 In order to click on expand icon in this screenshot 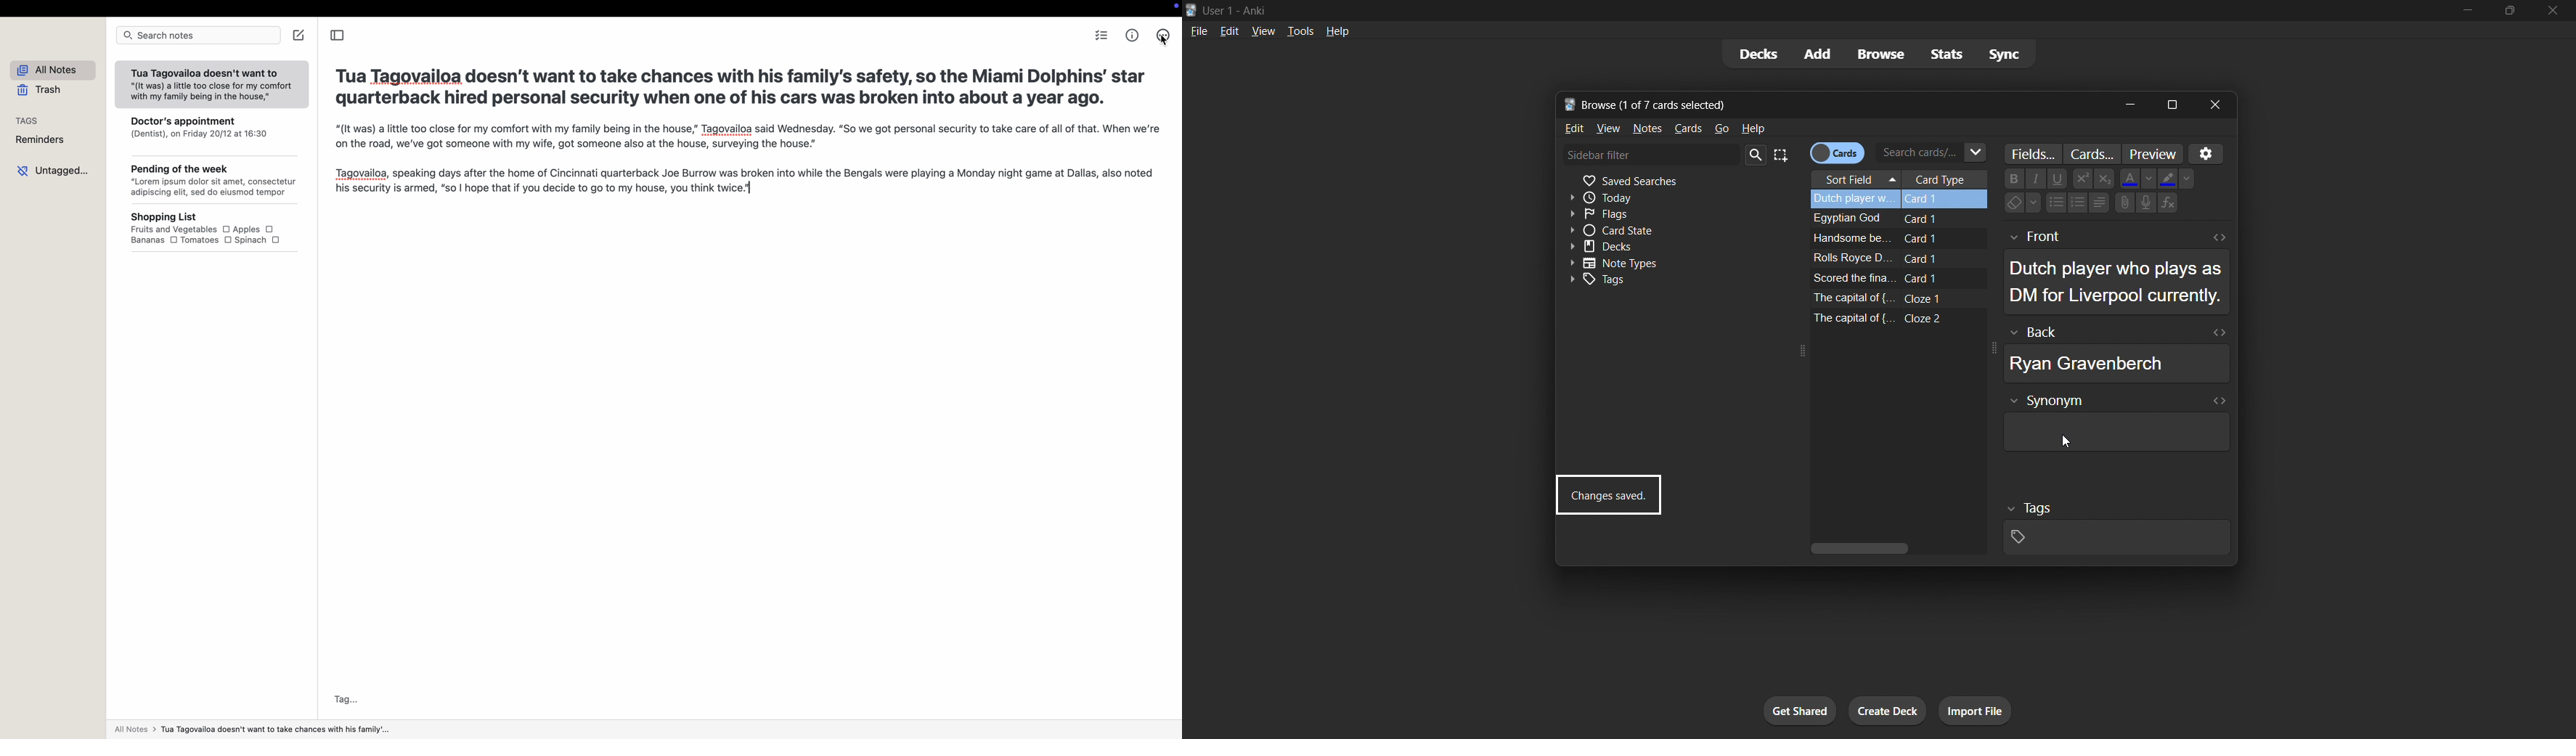, I will do `click(1798, 351)`.